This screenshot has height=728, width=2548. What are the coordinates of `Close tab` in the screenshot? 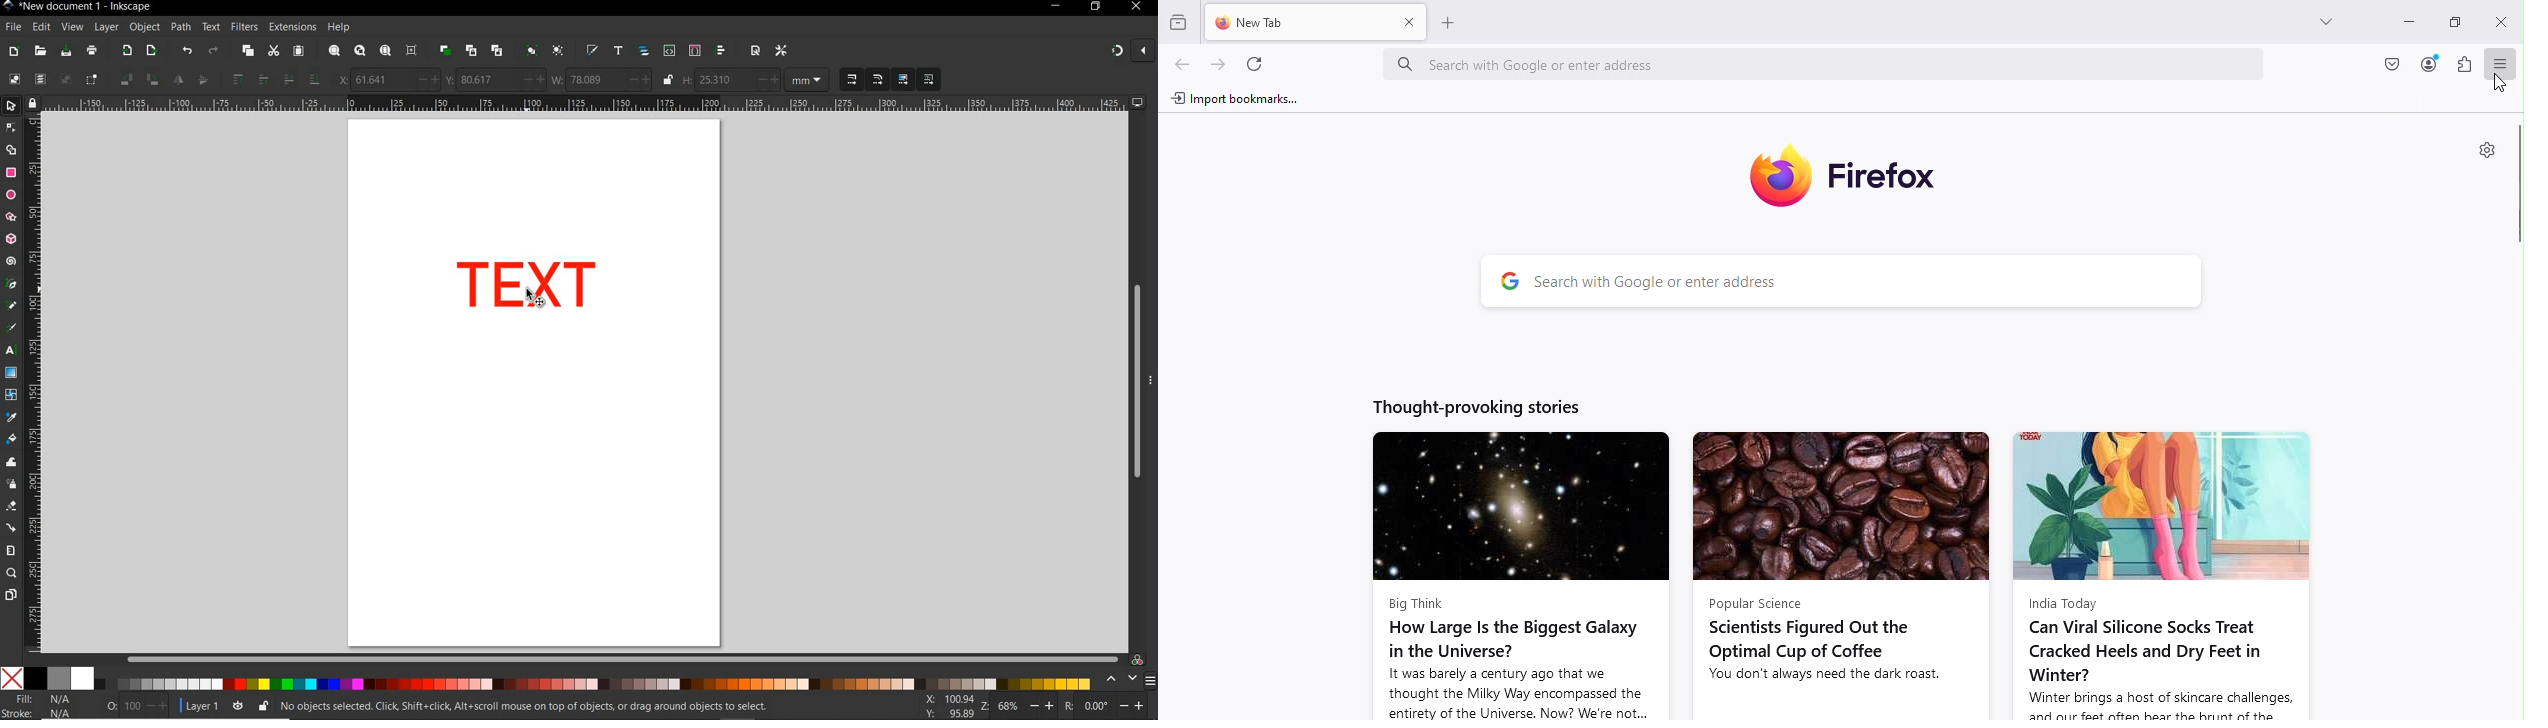 It's located at (1404, 20).